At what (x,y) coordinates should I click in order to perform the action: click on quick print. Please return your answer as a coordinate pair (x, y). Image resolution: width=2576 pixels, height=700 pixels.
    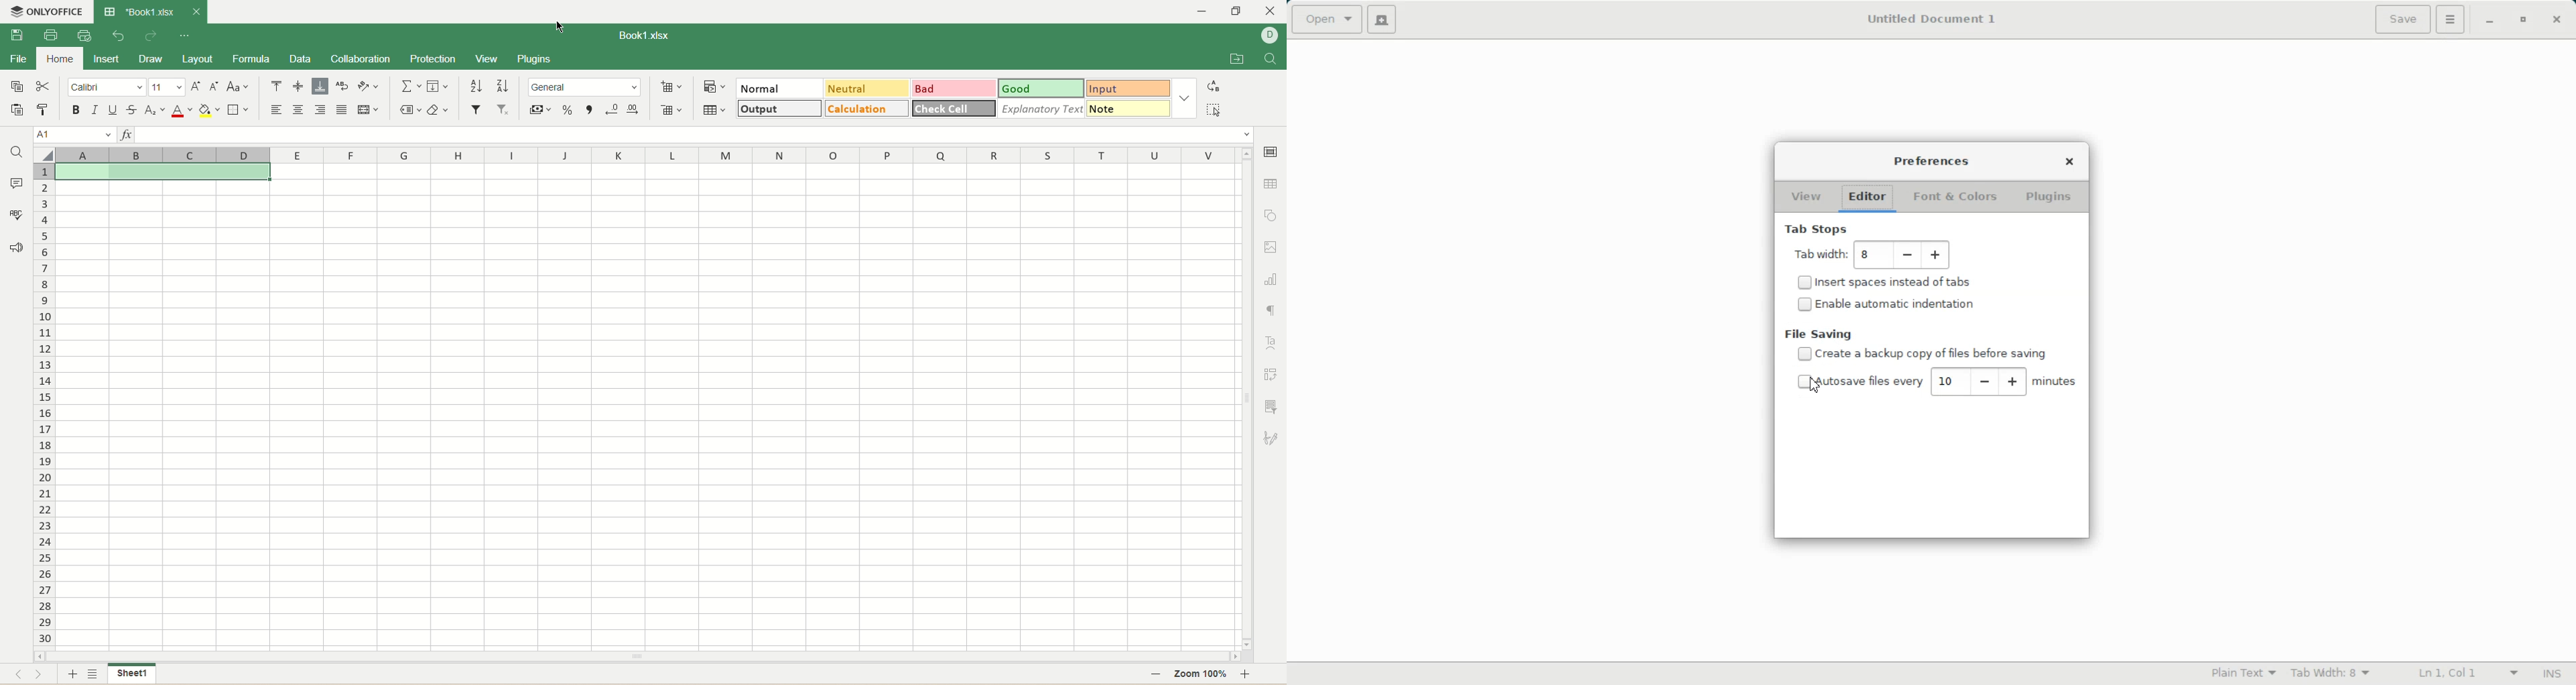
    Looking at the image, I should click on (84, 36).